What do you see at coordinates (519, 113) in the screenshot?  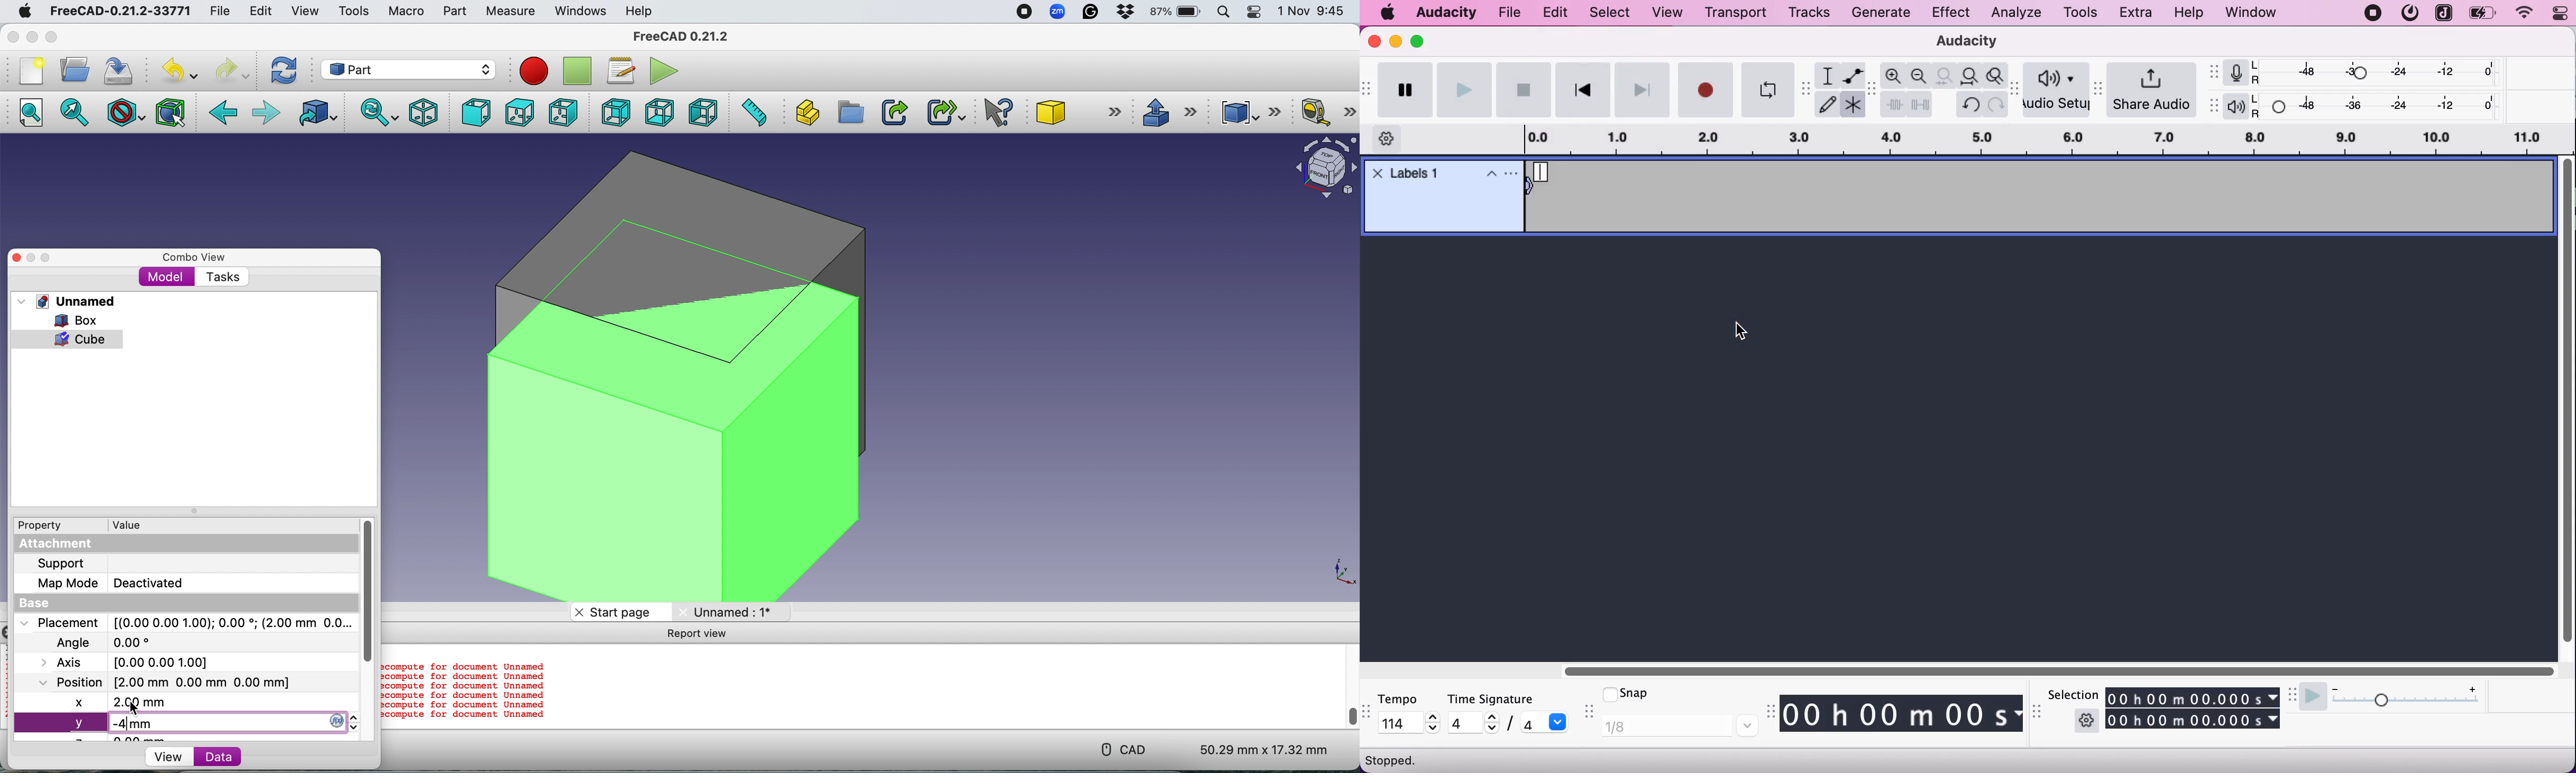 I see `Top` at bounding box center [519, 113].